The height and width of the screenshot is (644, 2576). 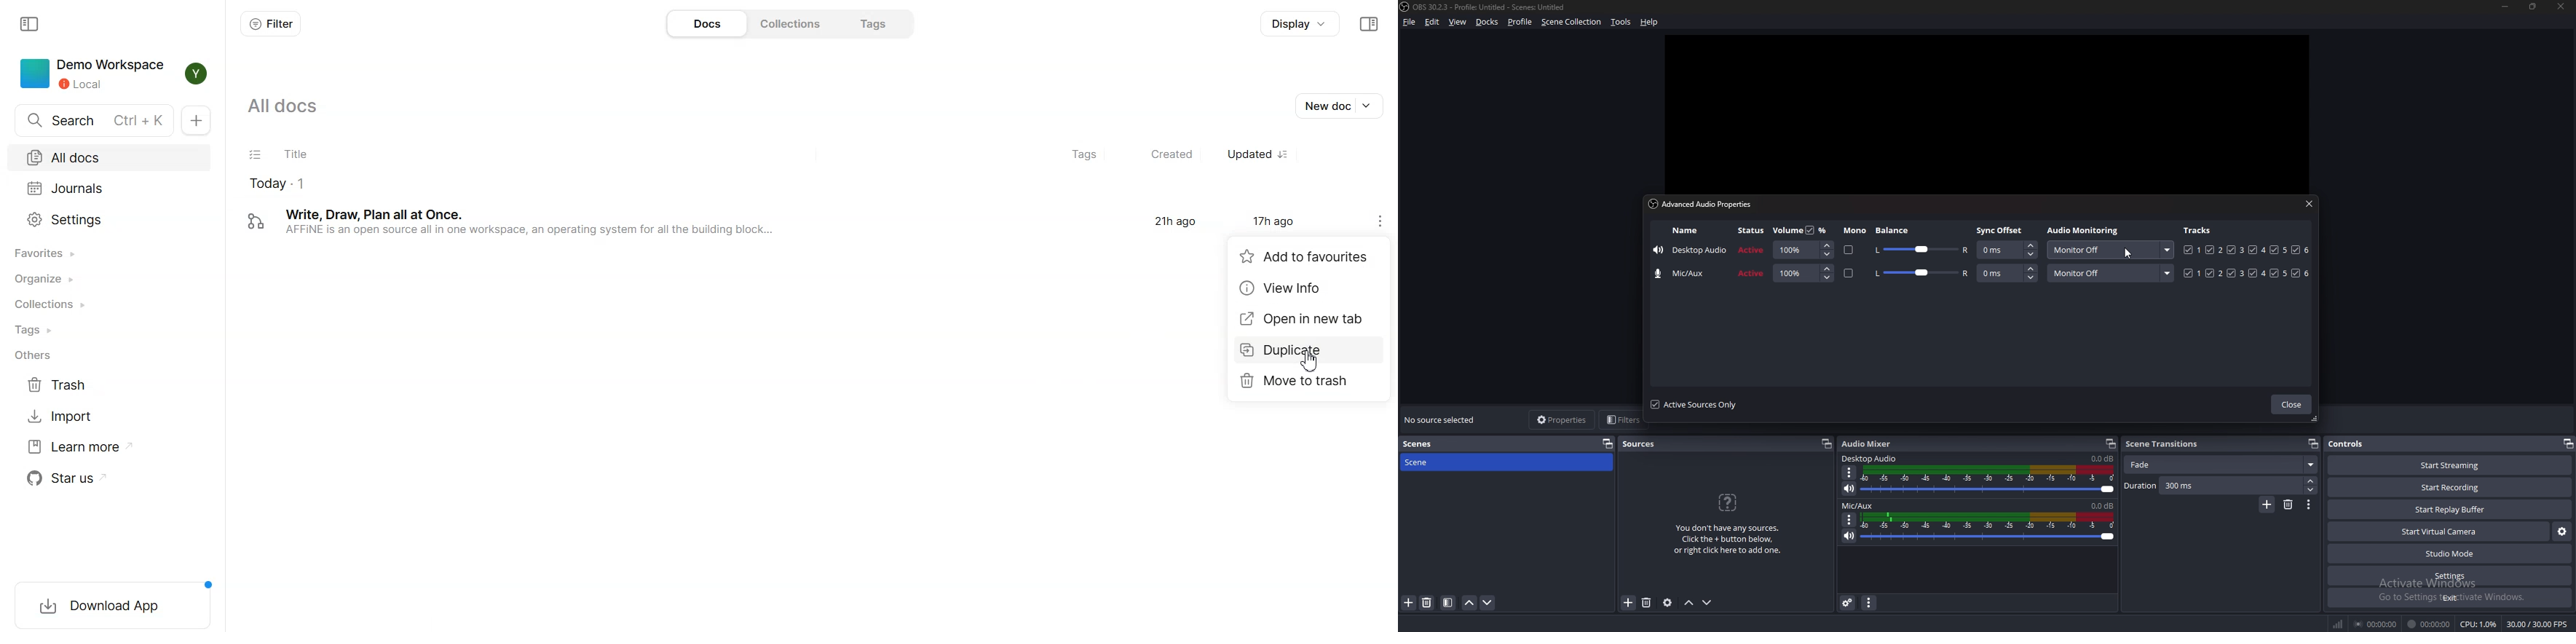 I want to click on scene collection, so click(x=1571, y=22).